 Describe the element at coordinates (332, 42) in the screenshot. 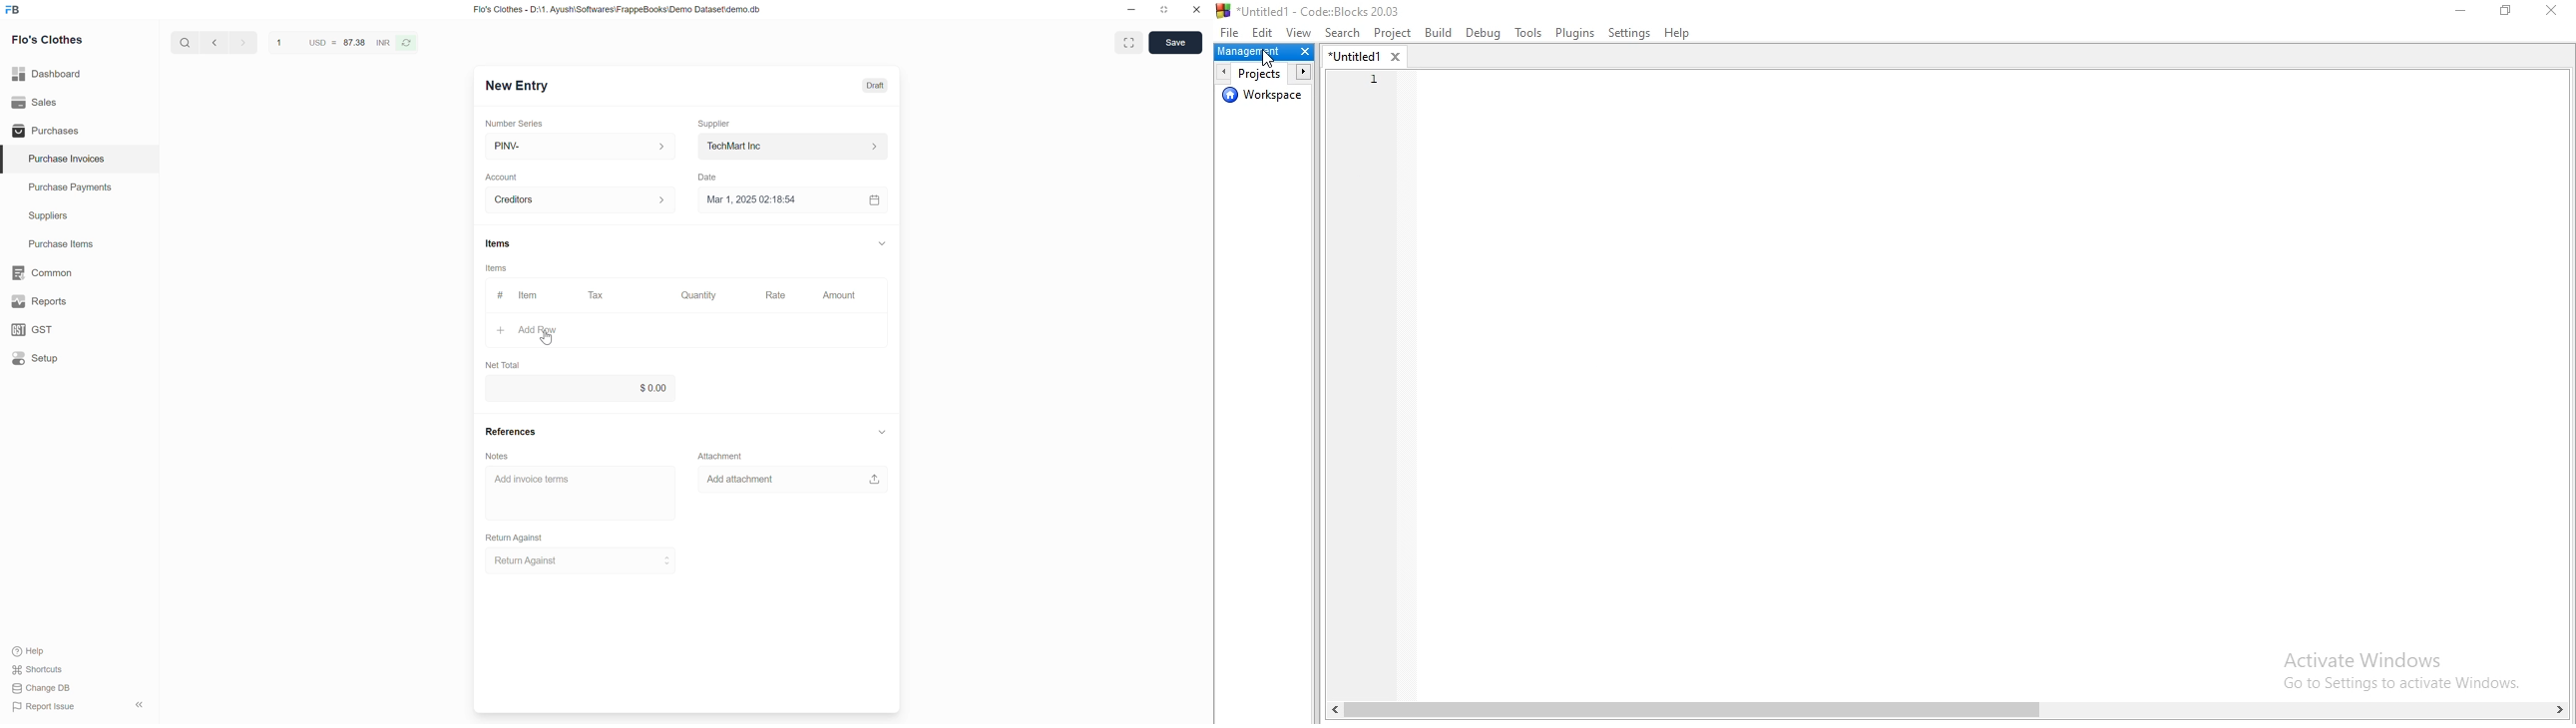

I see `1 USD = 87.38 INR` at that location.